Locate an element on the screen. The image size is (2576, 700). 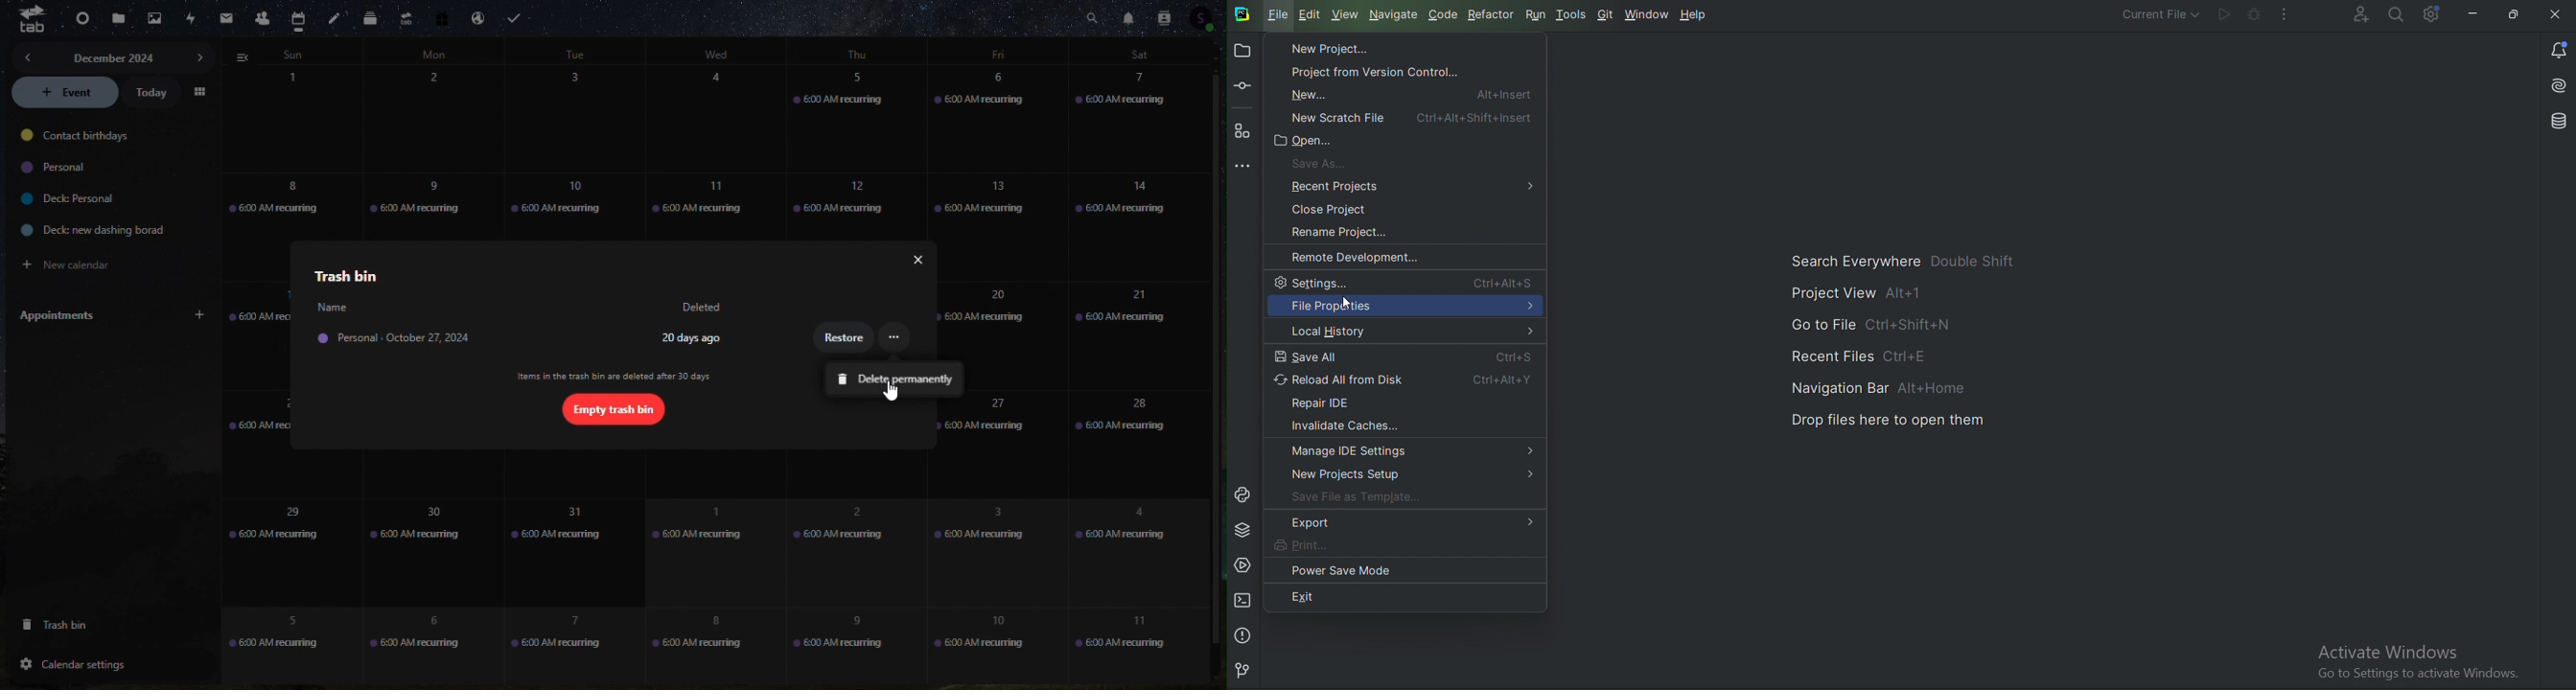
12 is located at coordinates (847, 199).